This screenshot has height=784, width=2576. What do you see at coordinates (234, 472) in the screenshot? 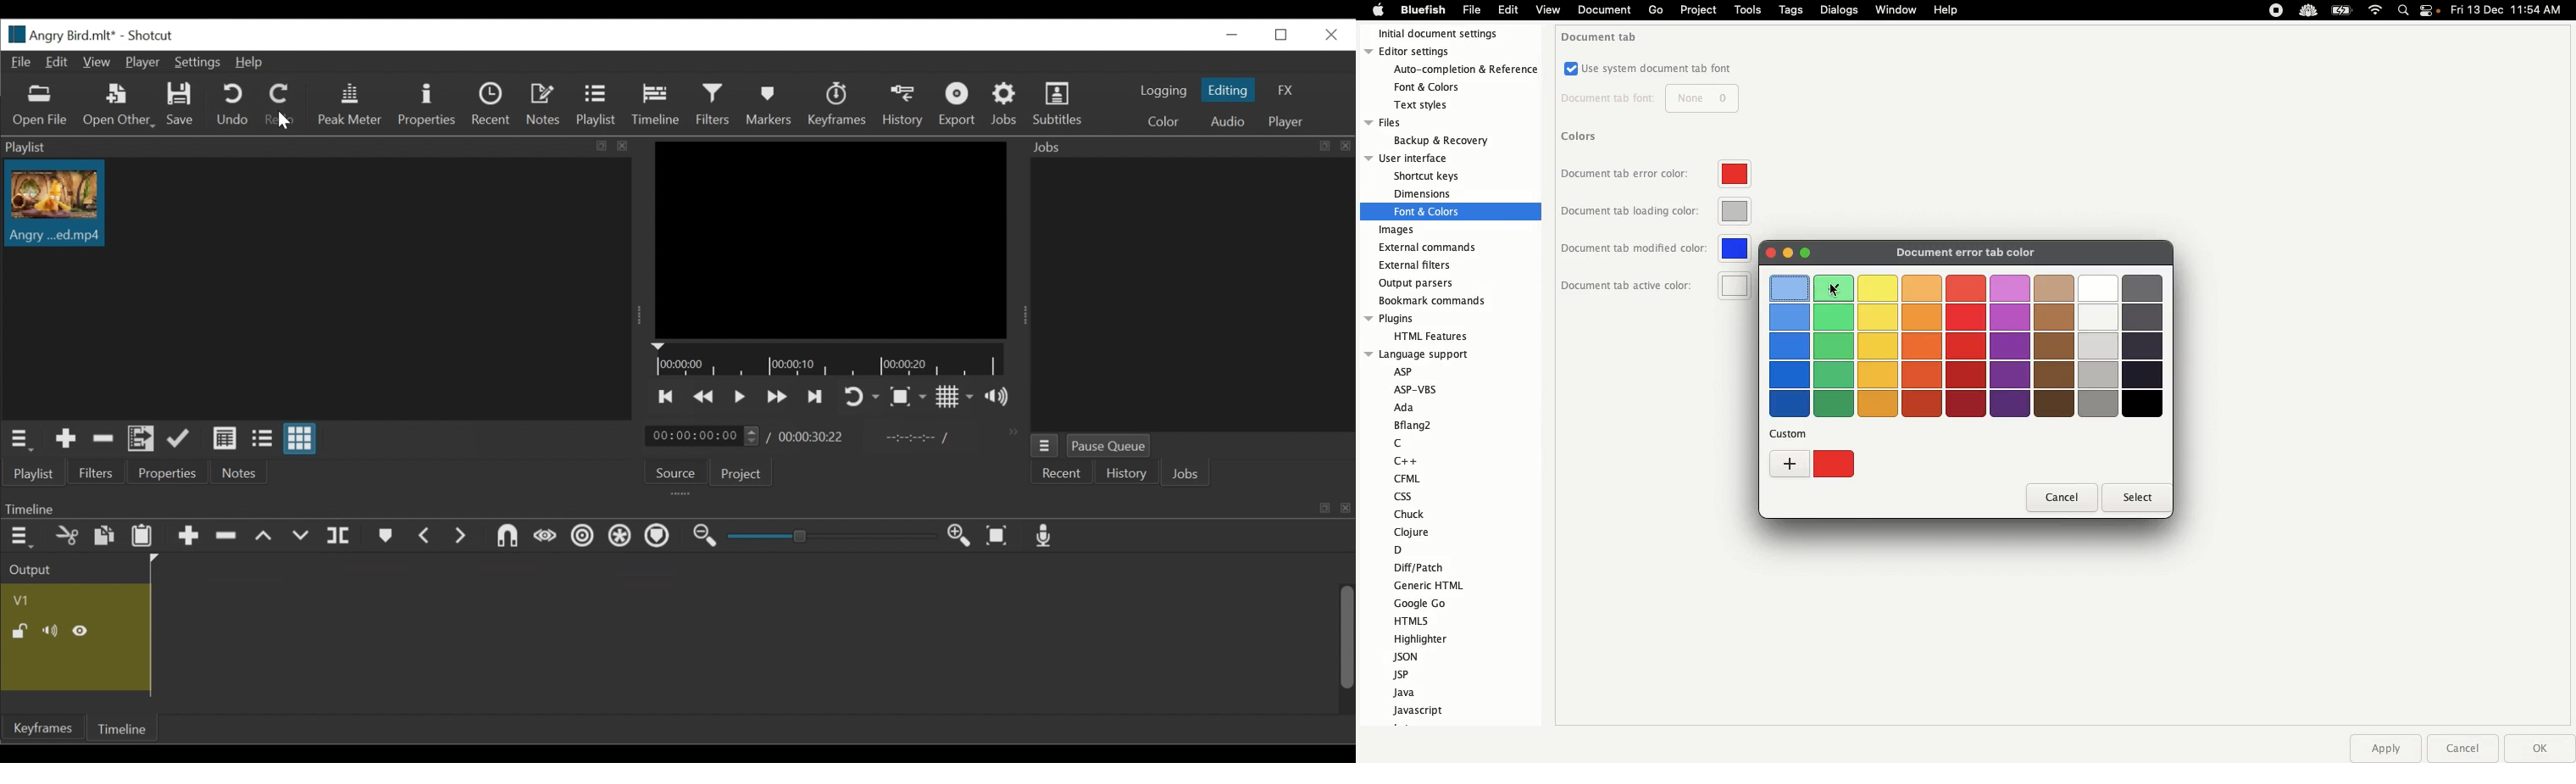
I see `Notes` at bounding box center [234, 472].